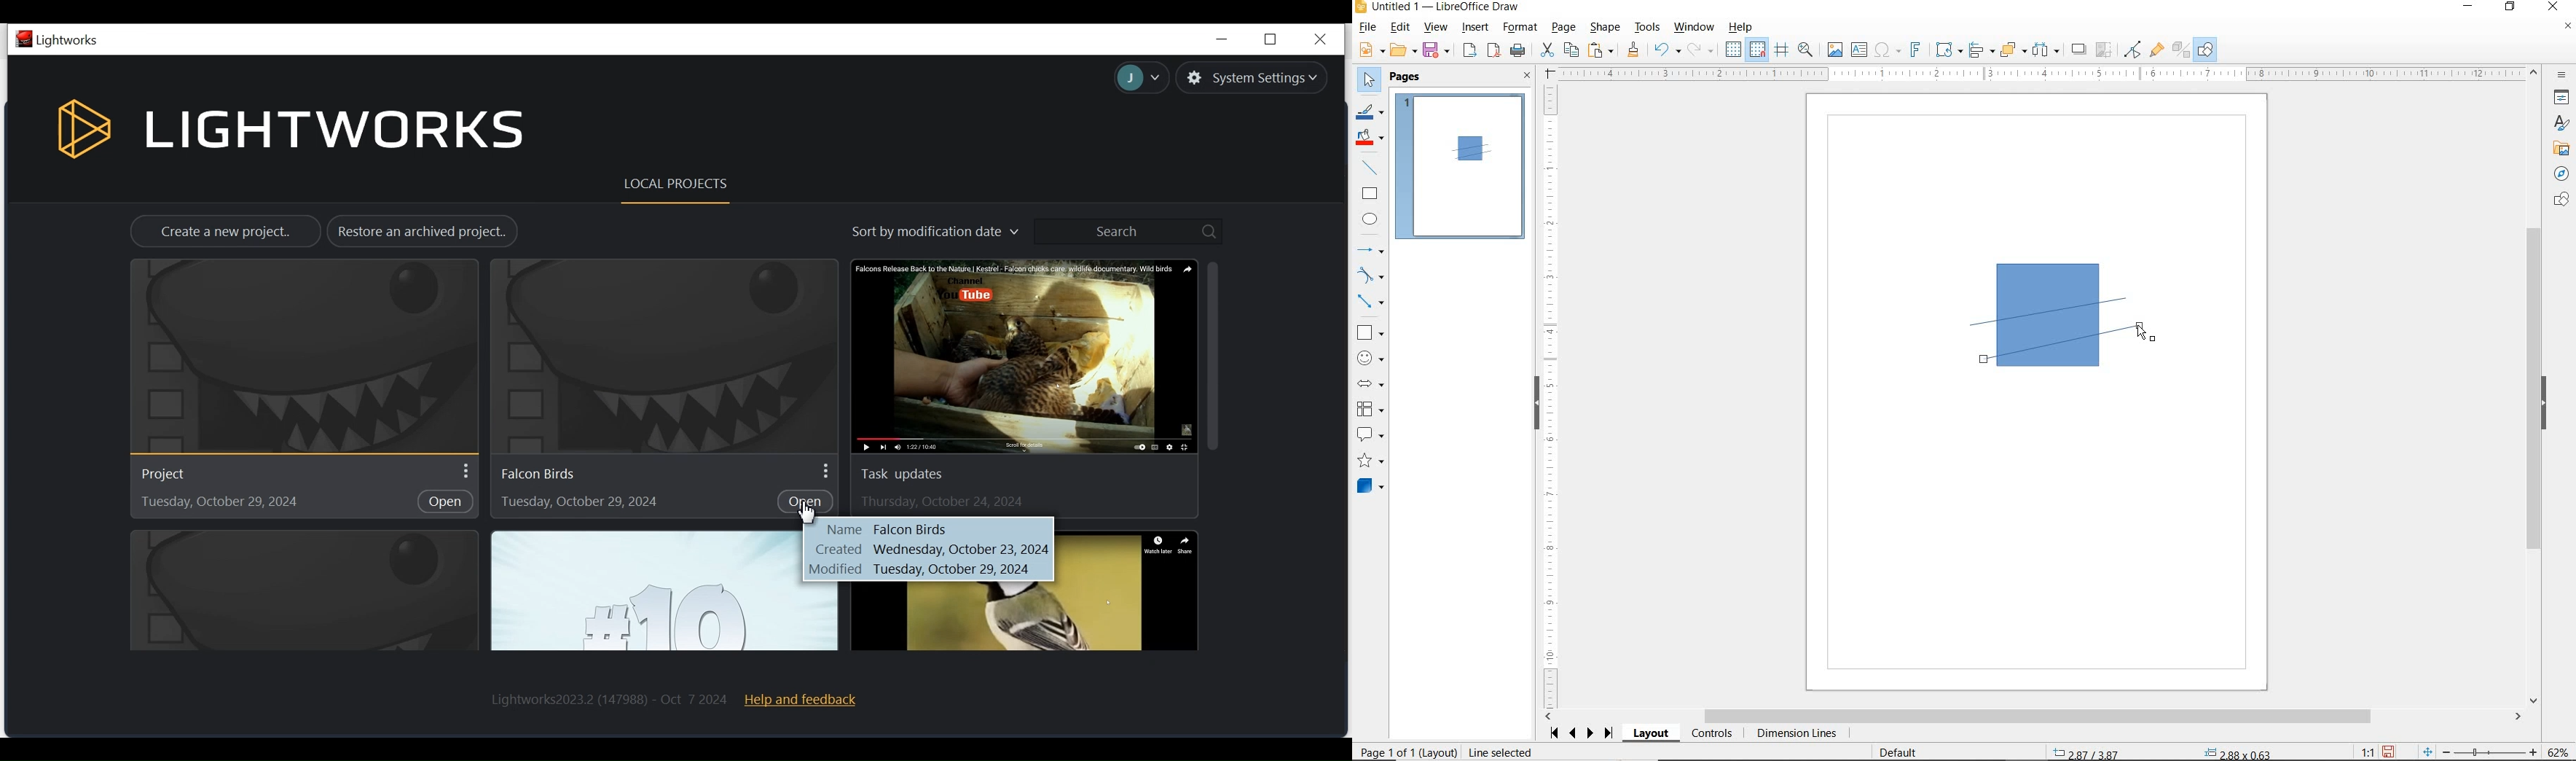  I want to click on TOGGLE EXTRUSION, so click(2180, 49).